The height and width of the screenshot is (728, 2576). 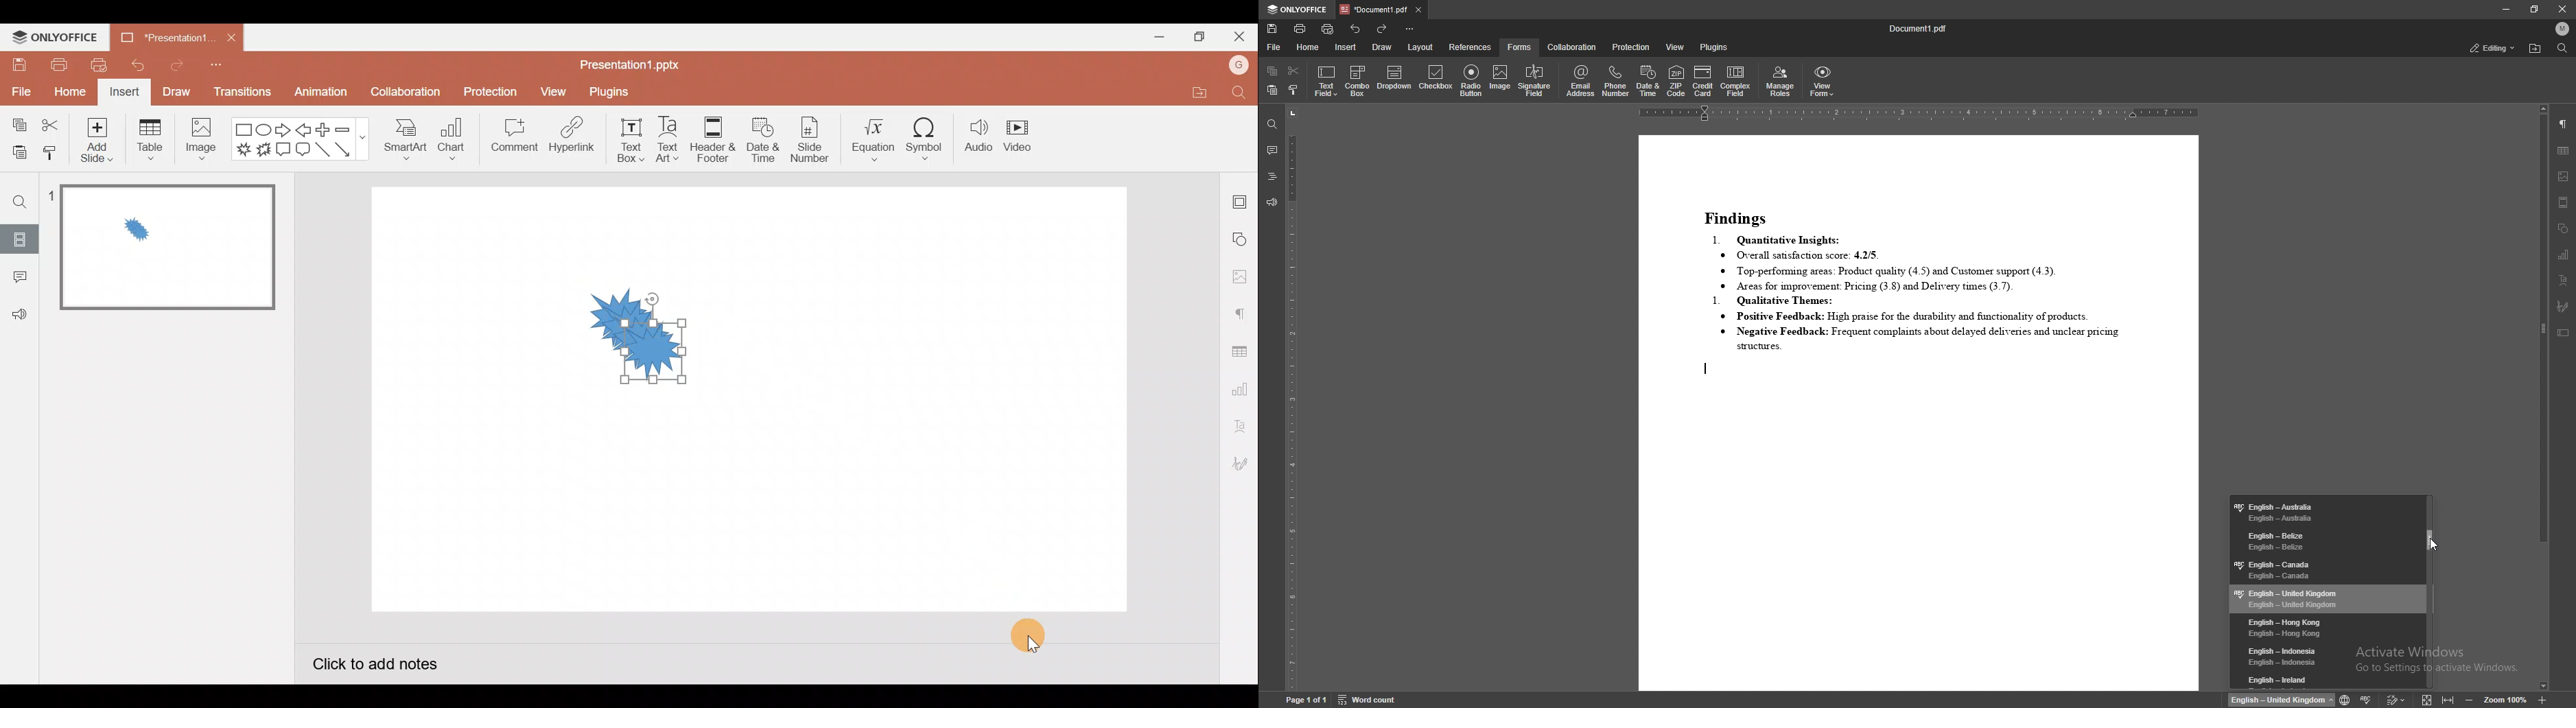 I want to click on Cut, so click(x=52, y=123).